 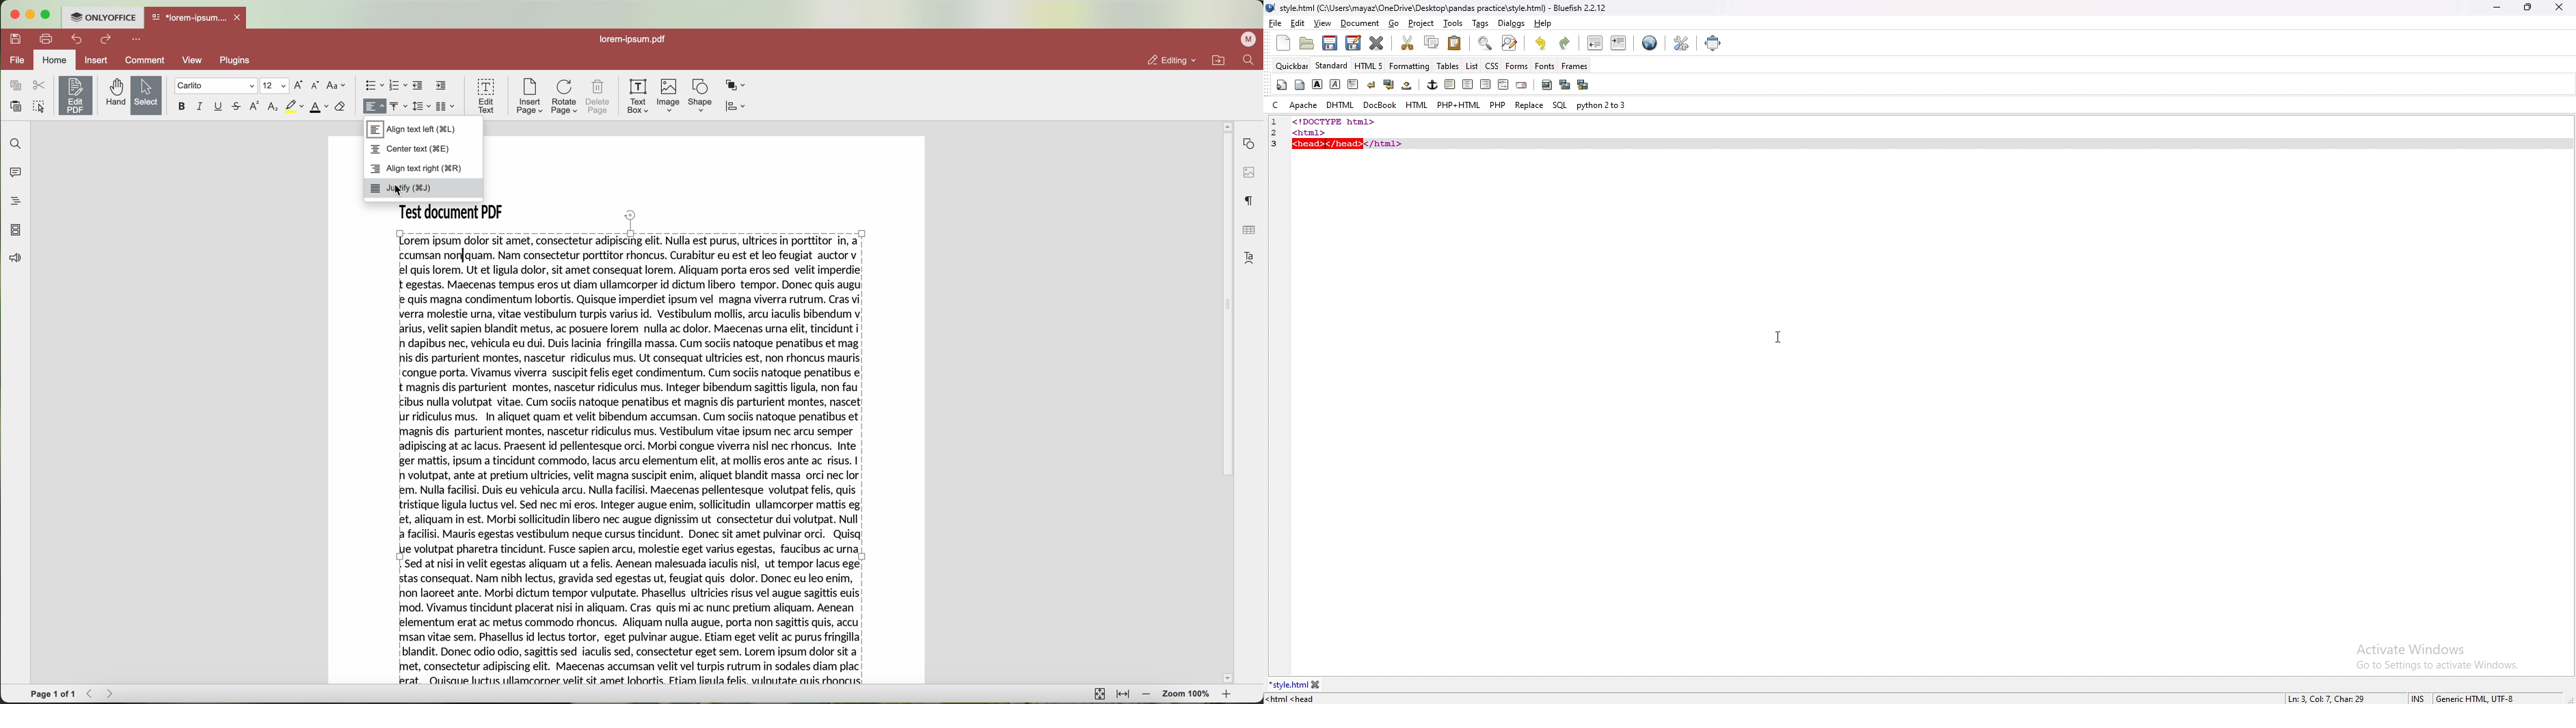 What do you see at coordinates (421, 106) in the screenshot?
I see `line spacing` at bounding box center [421, 106].